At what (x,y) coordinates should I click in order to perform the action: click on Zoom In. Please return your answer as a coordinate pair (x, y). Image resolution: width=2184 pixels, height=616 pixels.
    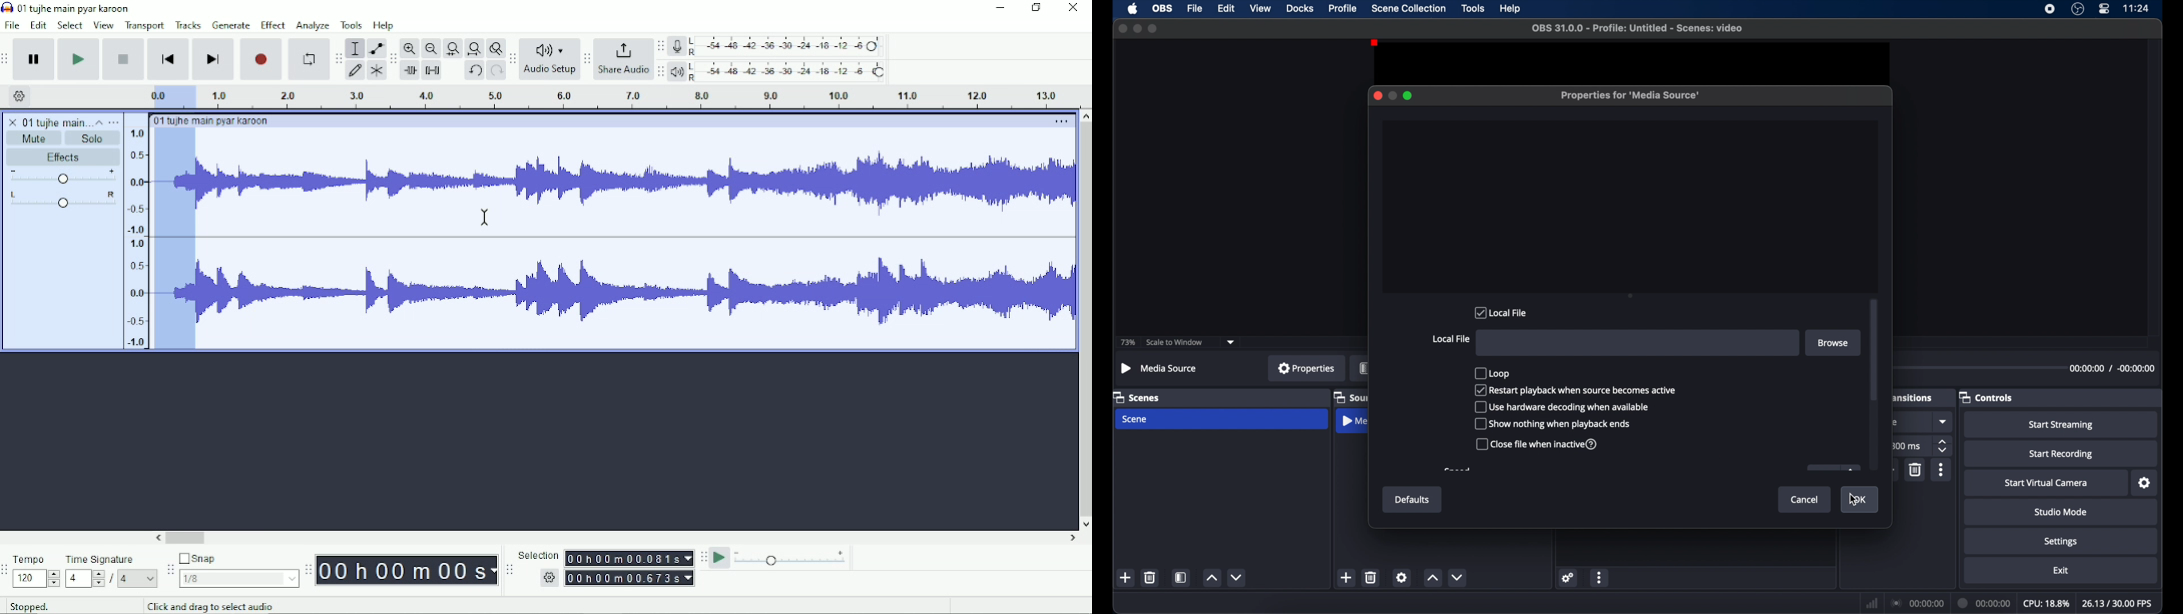
    Looking at the image, I should click on (411, 48).